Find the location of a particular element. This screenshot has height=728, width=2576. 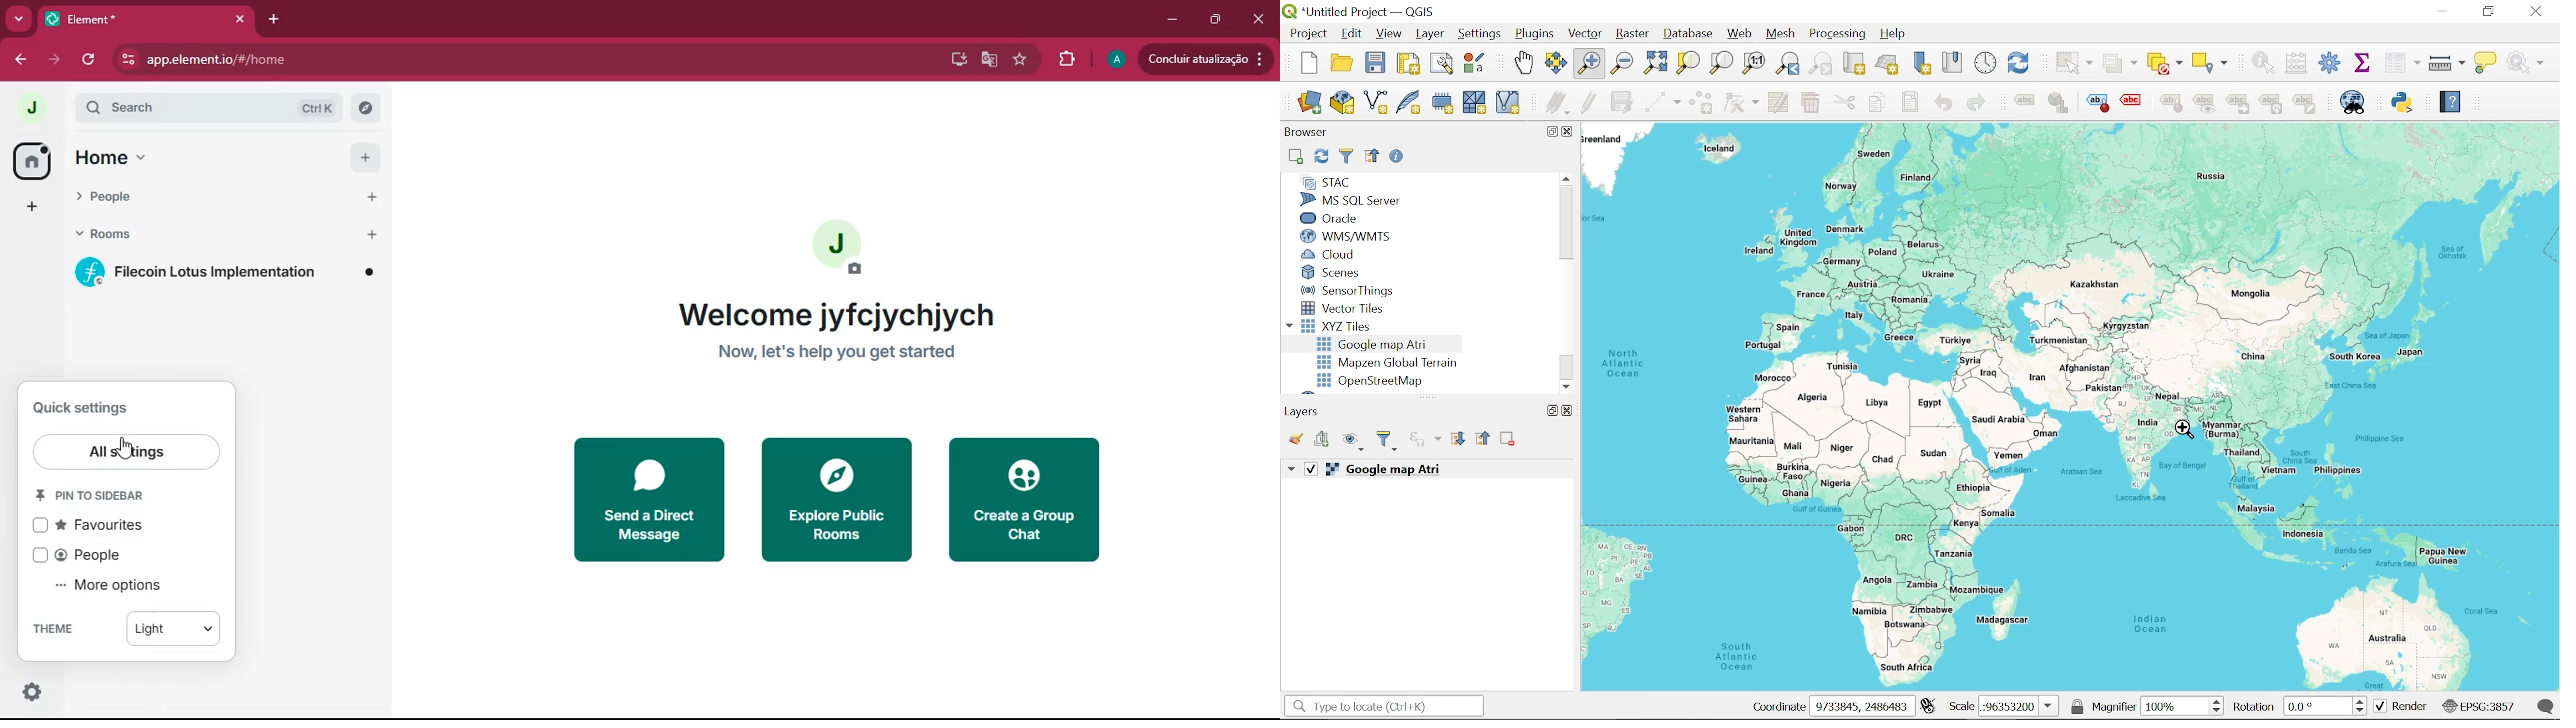

refresh is located at coordinates (90, 60).